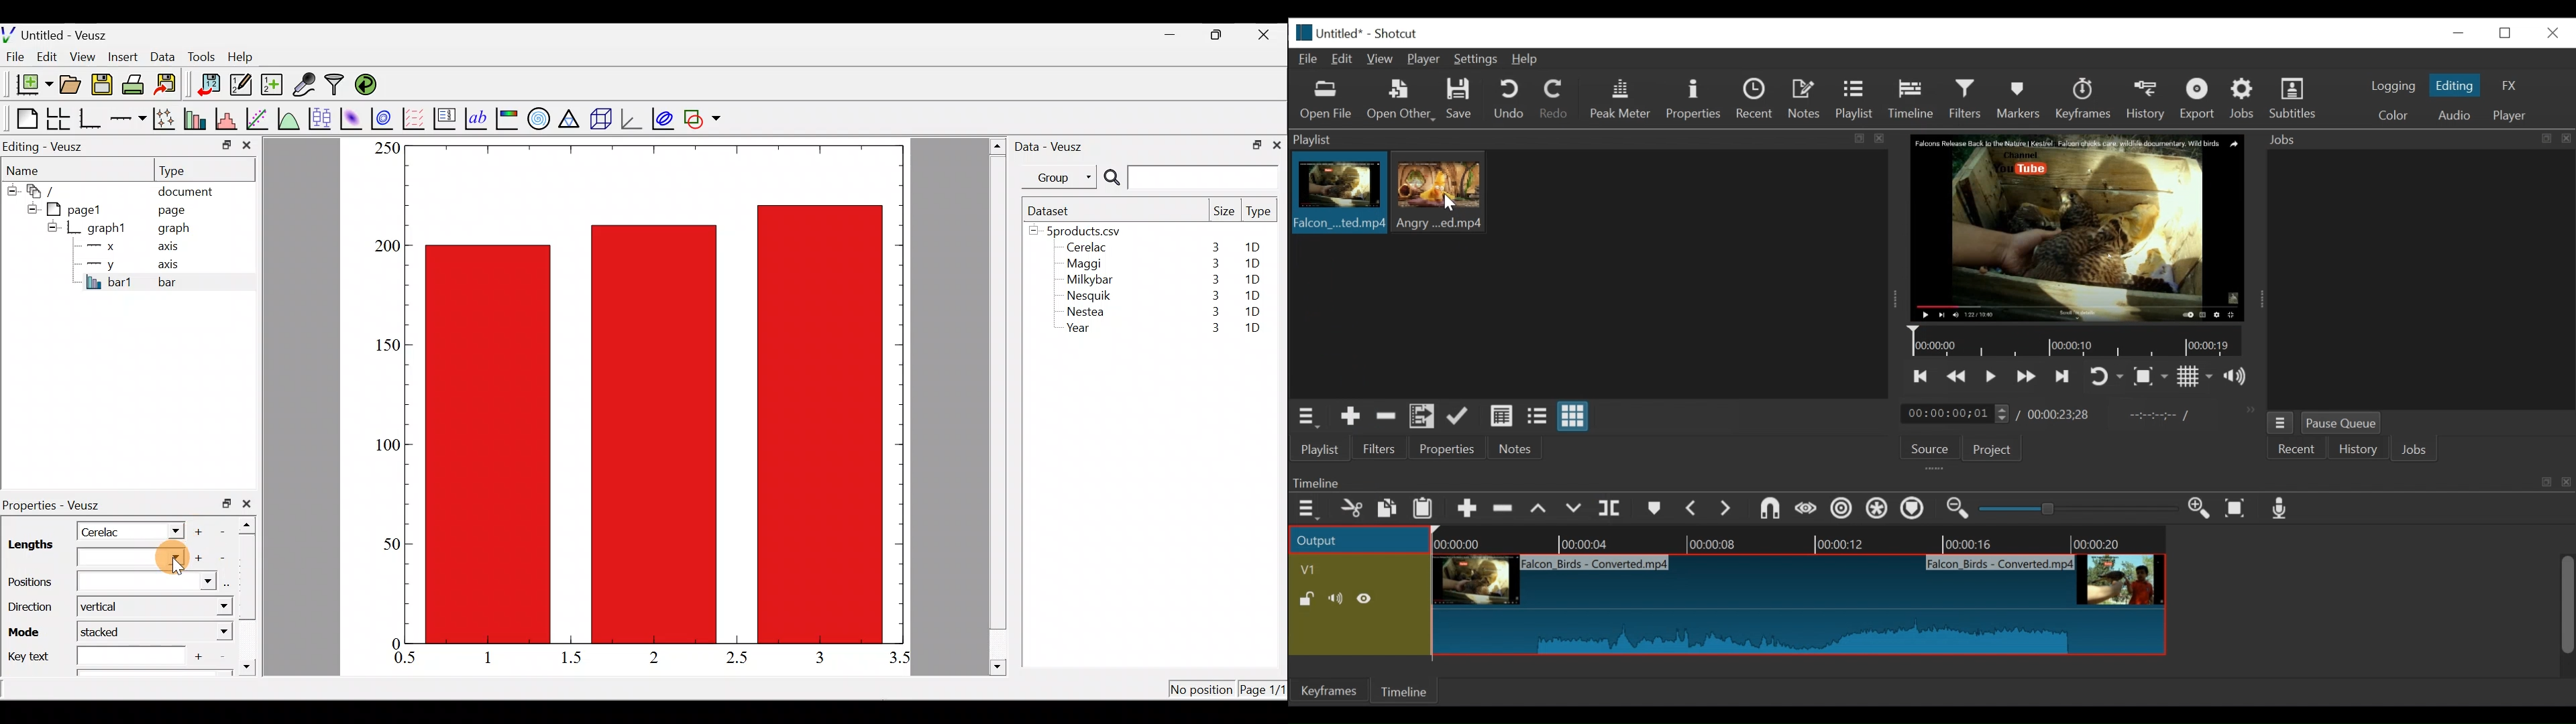  Describe the element at coordinates (1337, 194) in the screenshot. I see `clip` at that location.